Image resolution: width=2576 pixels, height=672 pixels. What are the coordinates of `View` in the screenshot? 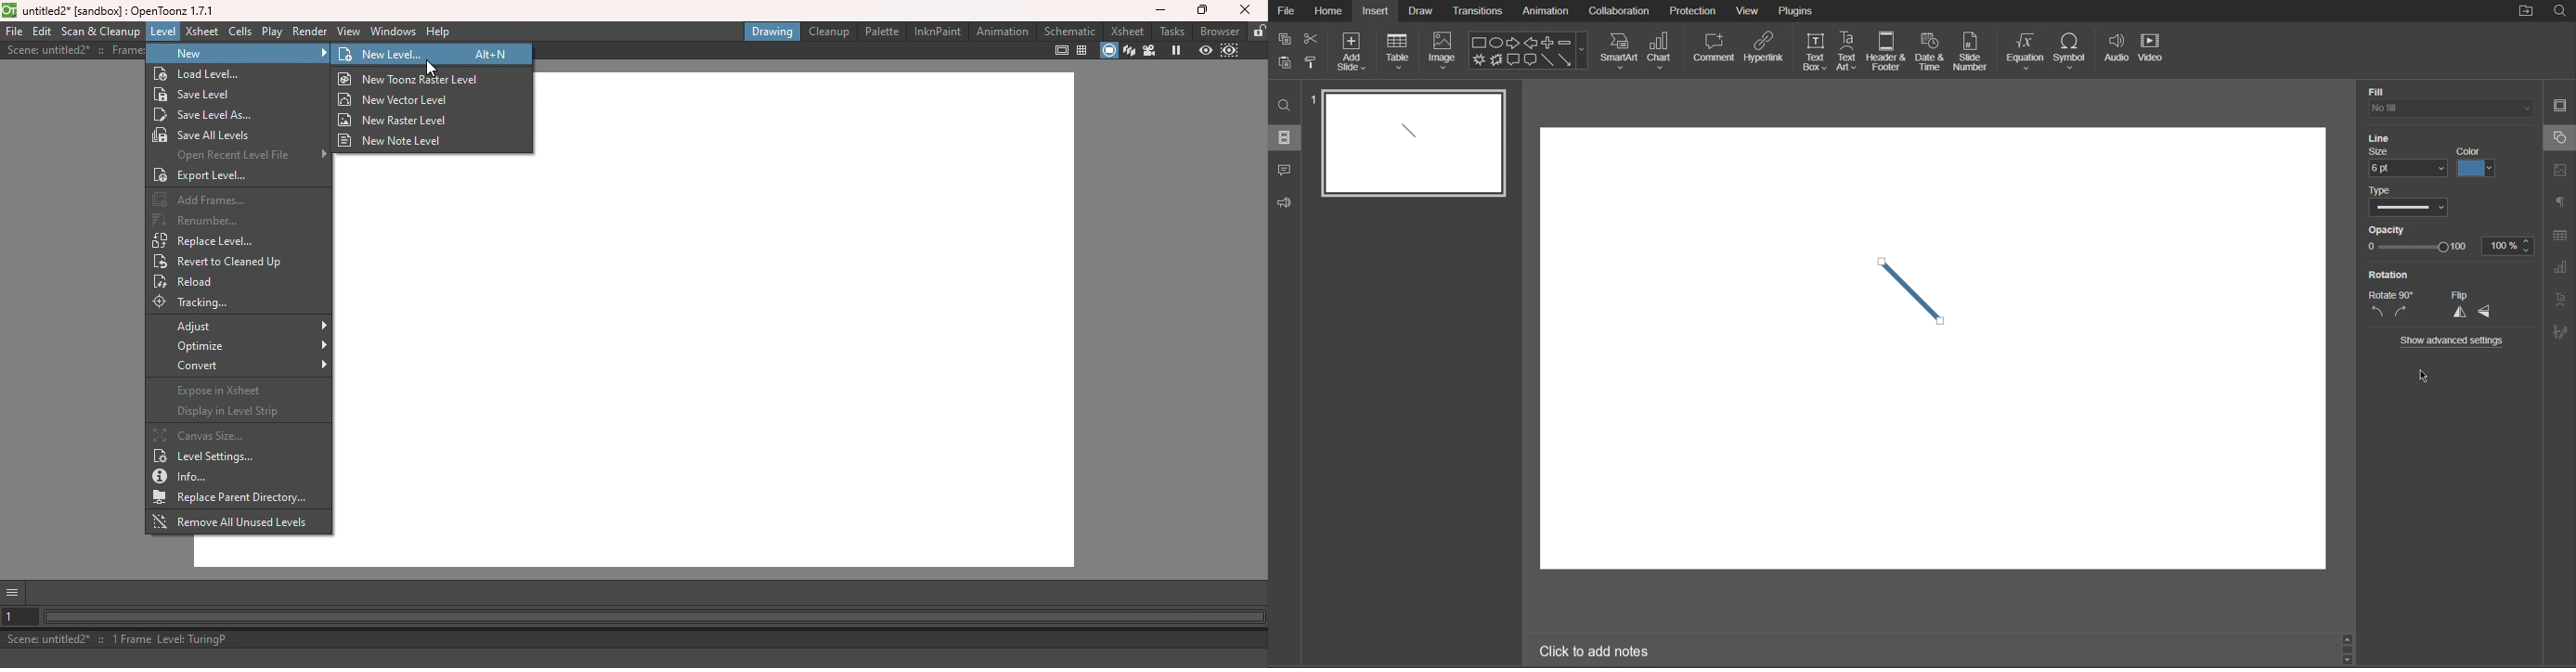 It's located at (1749, 12).